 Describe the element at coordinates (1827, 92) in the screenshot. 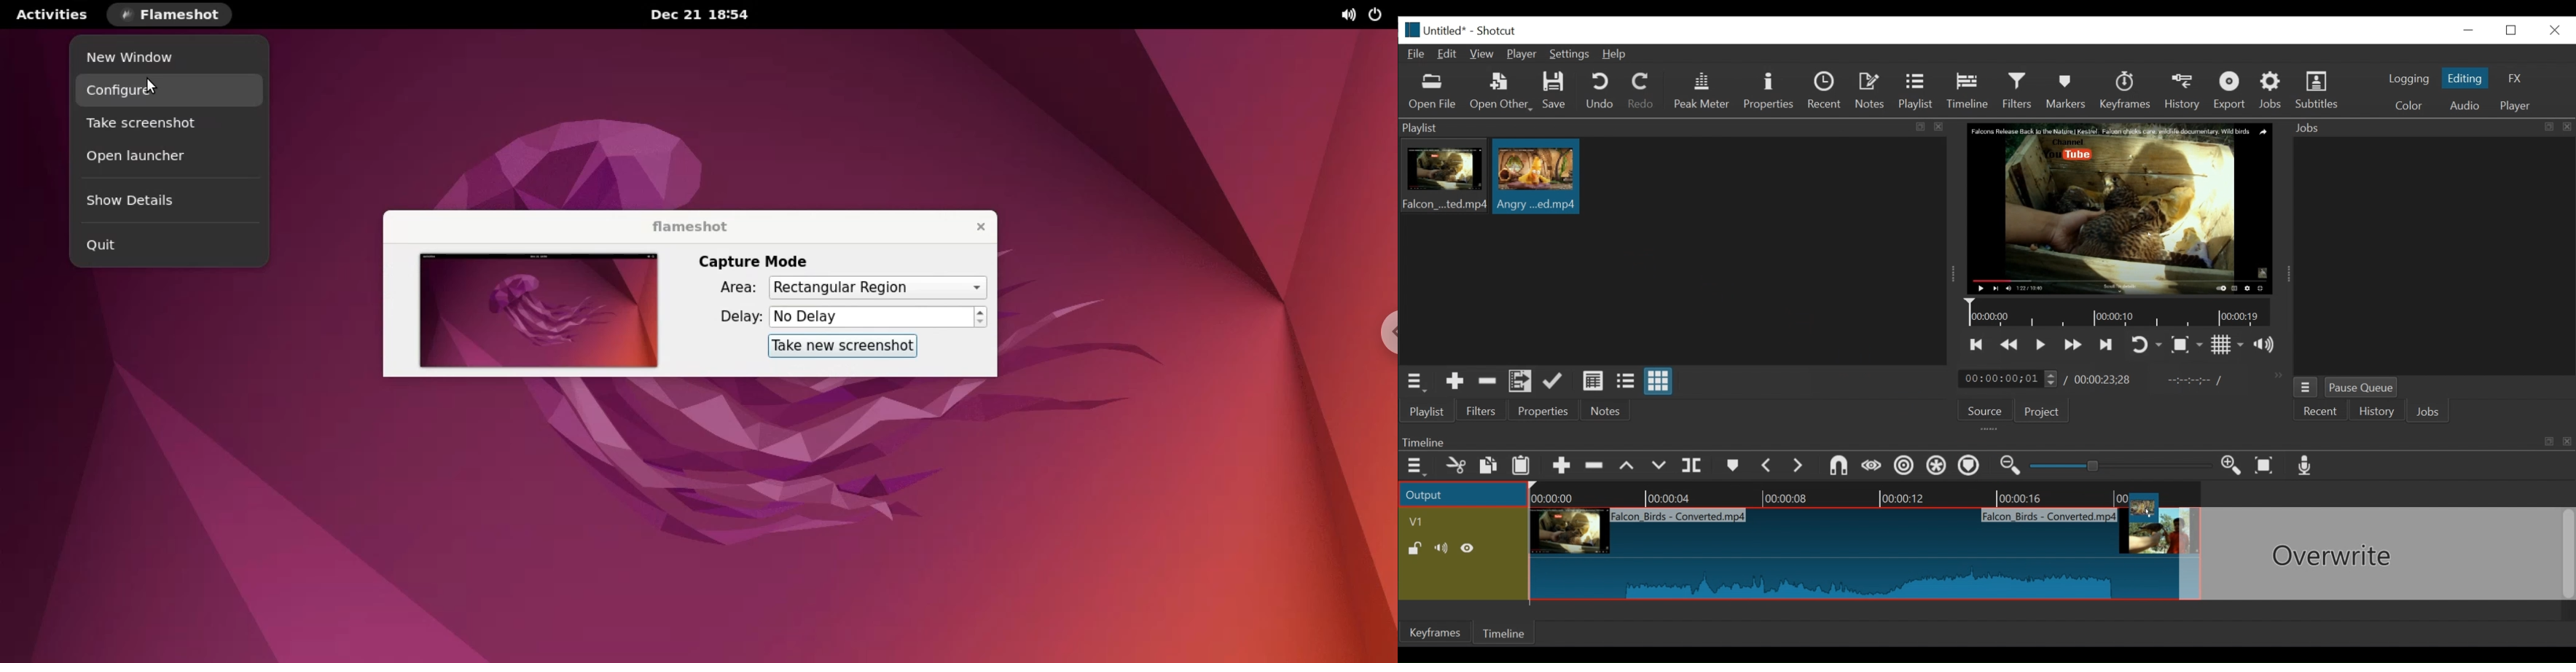

I see `Recent` at that location.